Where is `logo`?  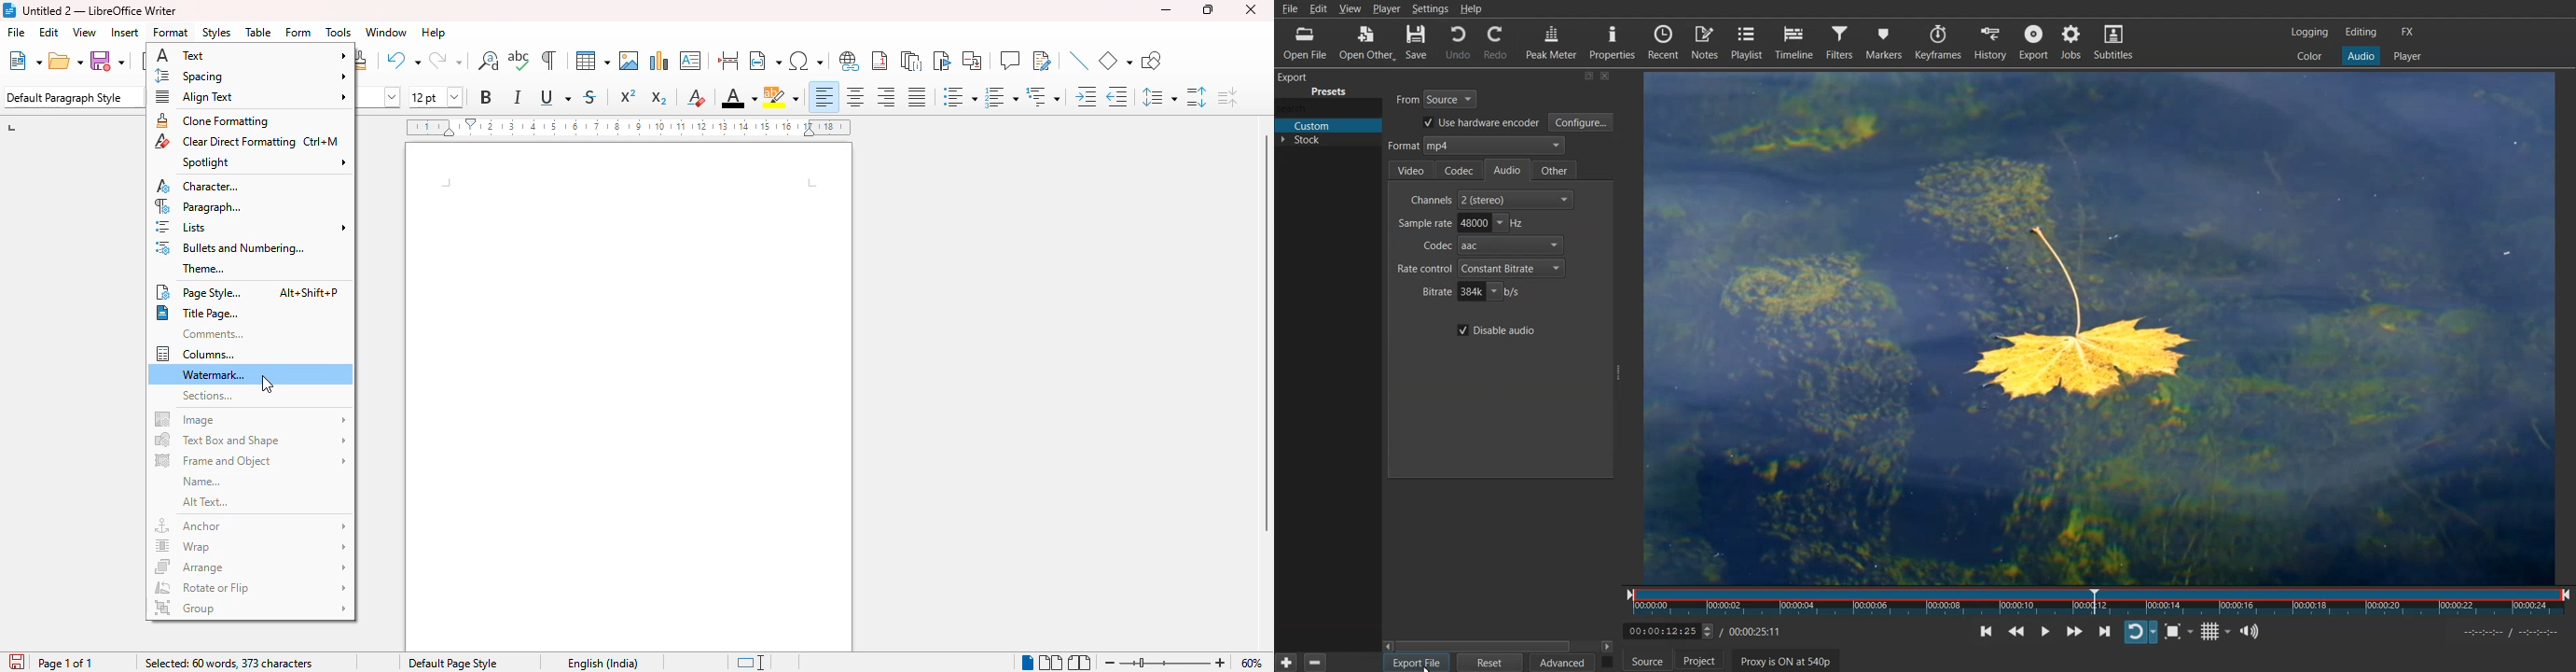 logo is located at coordinates (8, 9).